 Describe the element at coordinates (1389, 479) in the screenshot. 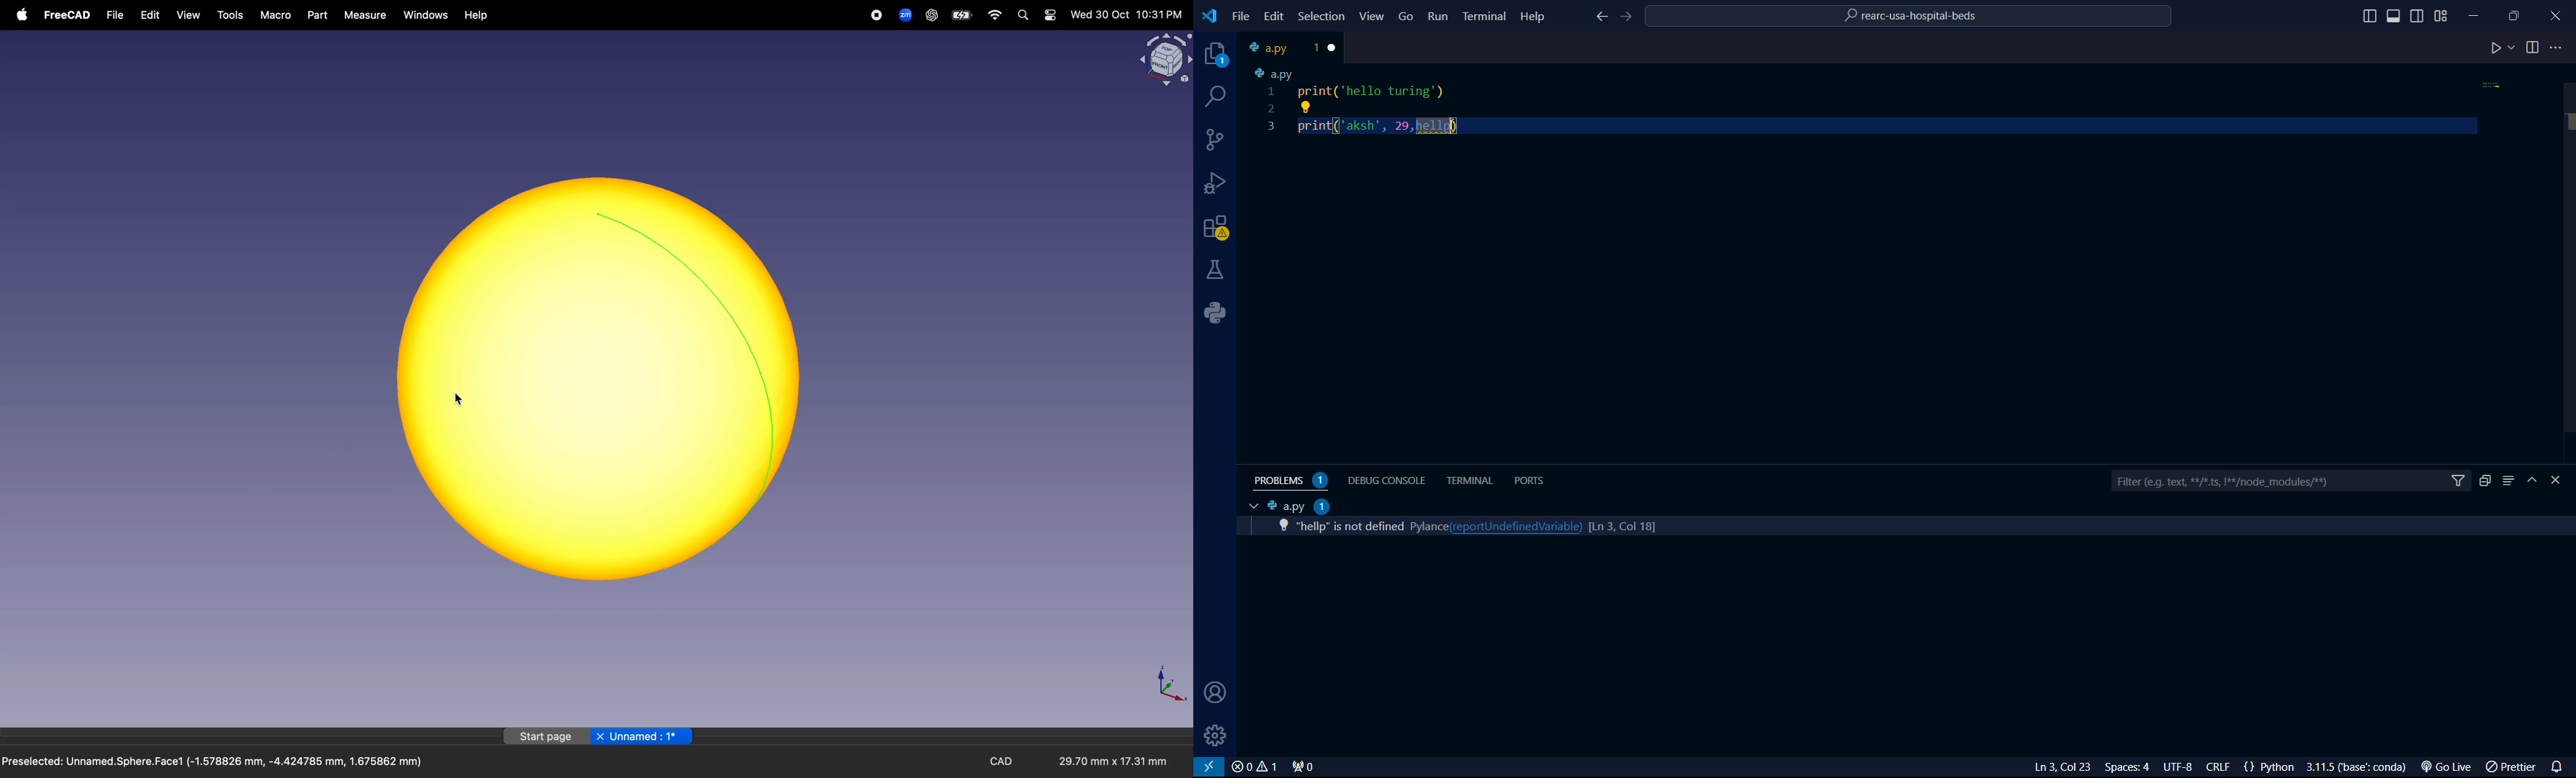

I see `debug console` at that location.